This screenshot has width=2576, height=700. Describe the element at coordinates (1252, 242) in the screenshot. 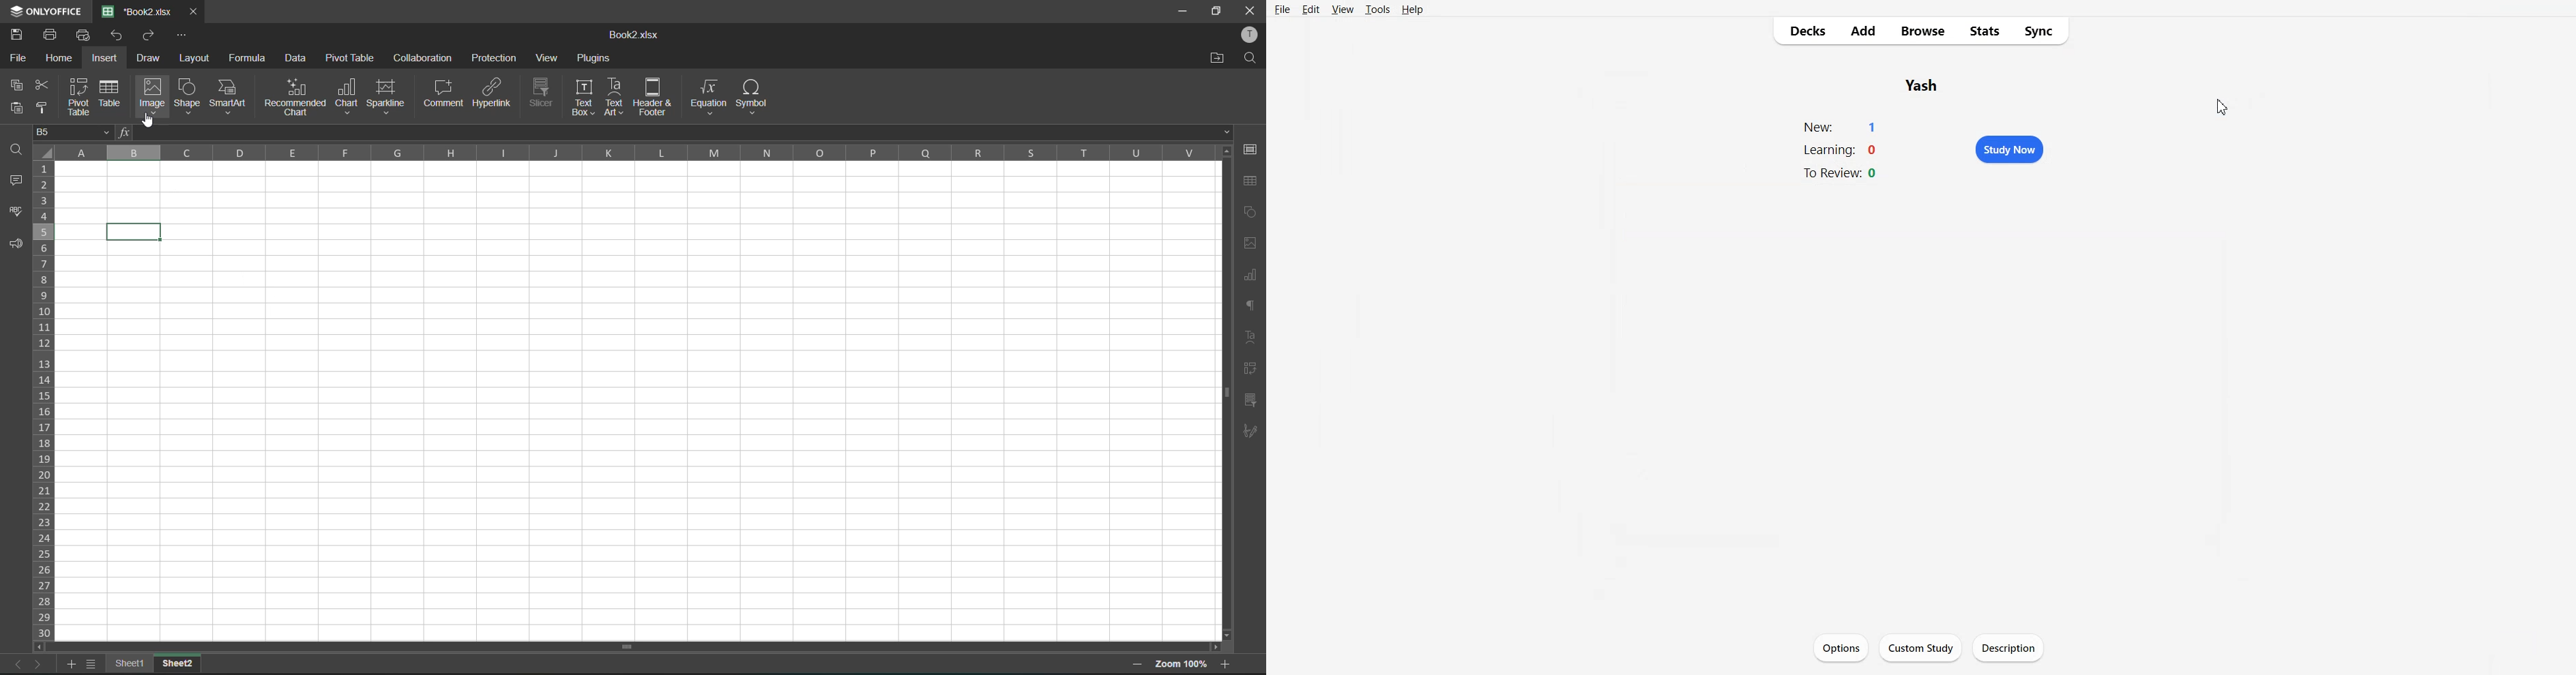

I see `images` at that location.